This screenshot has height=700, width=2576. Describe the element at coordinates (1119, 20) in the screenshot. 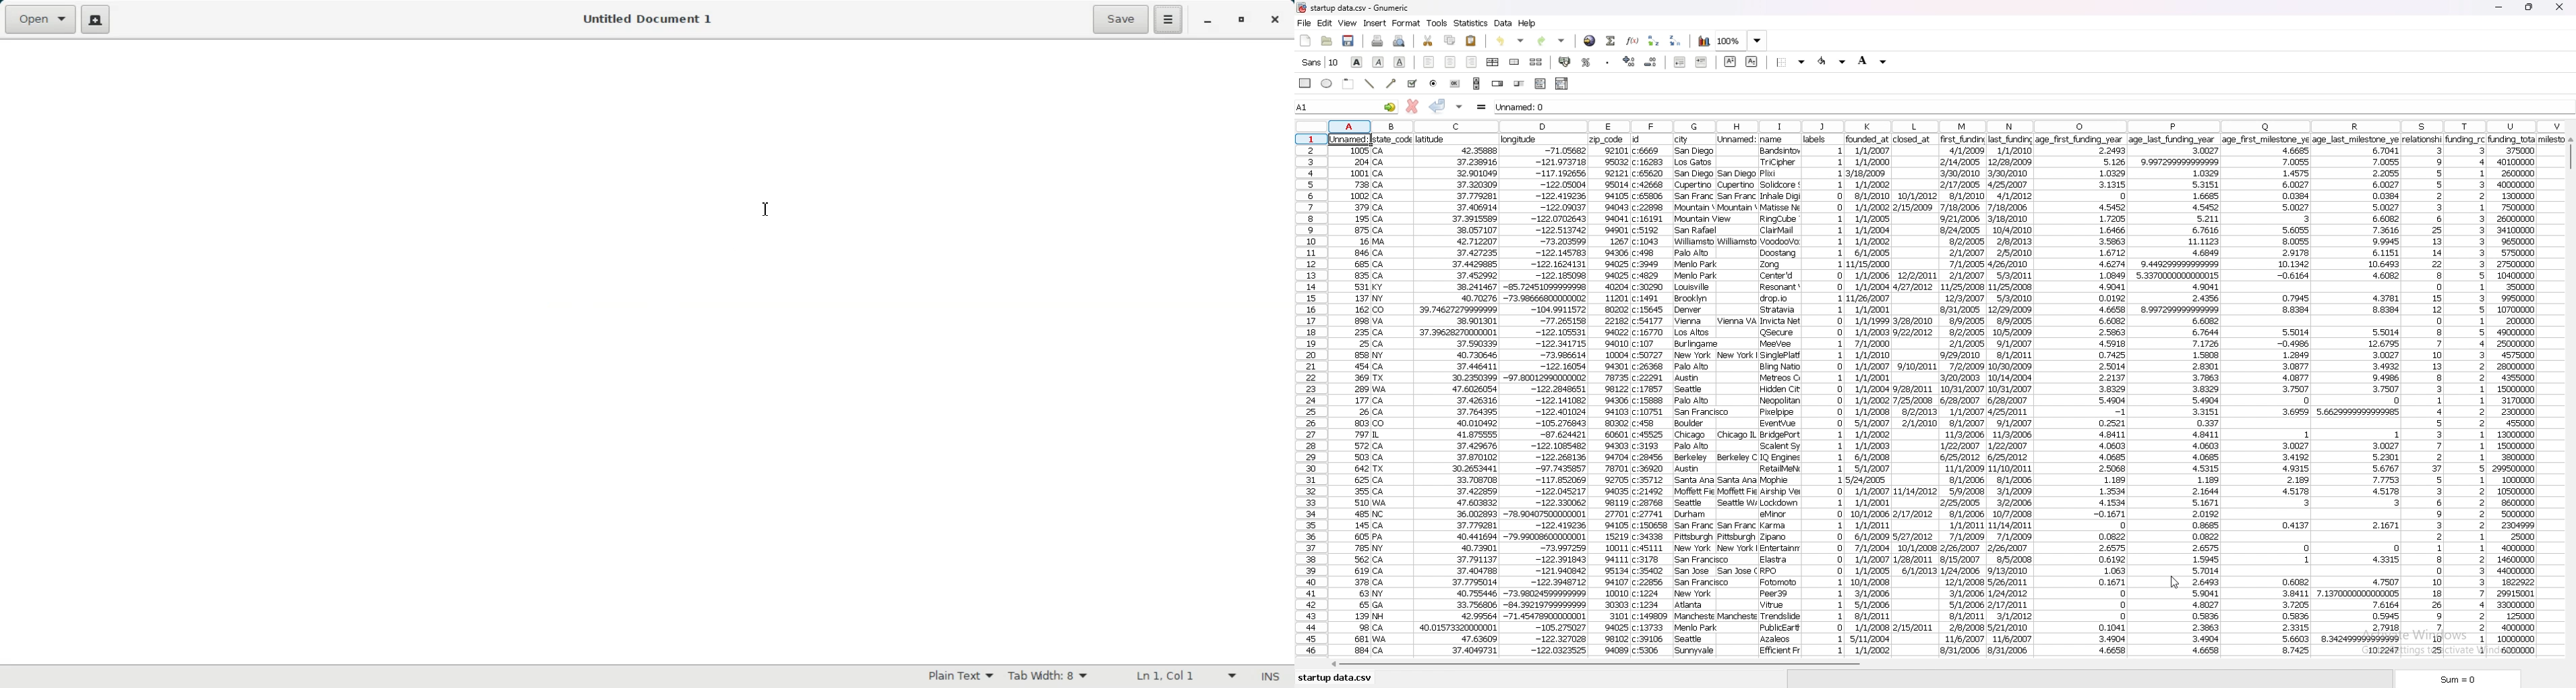

I see `Save` at that location.